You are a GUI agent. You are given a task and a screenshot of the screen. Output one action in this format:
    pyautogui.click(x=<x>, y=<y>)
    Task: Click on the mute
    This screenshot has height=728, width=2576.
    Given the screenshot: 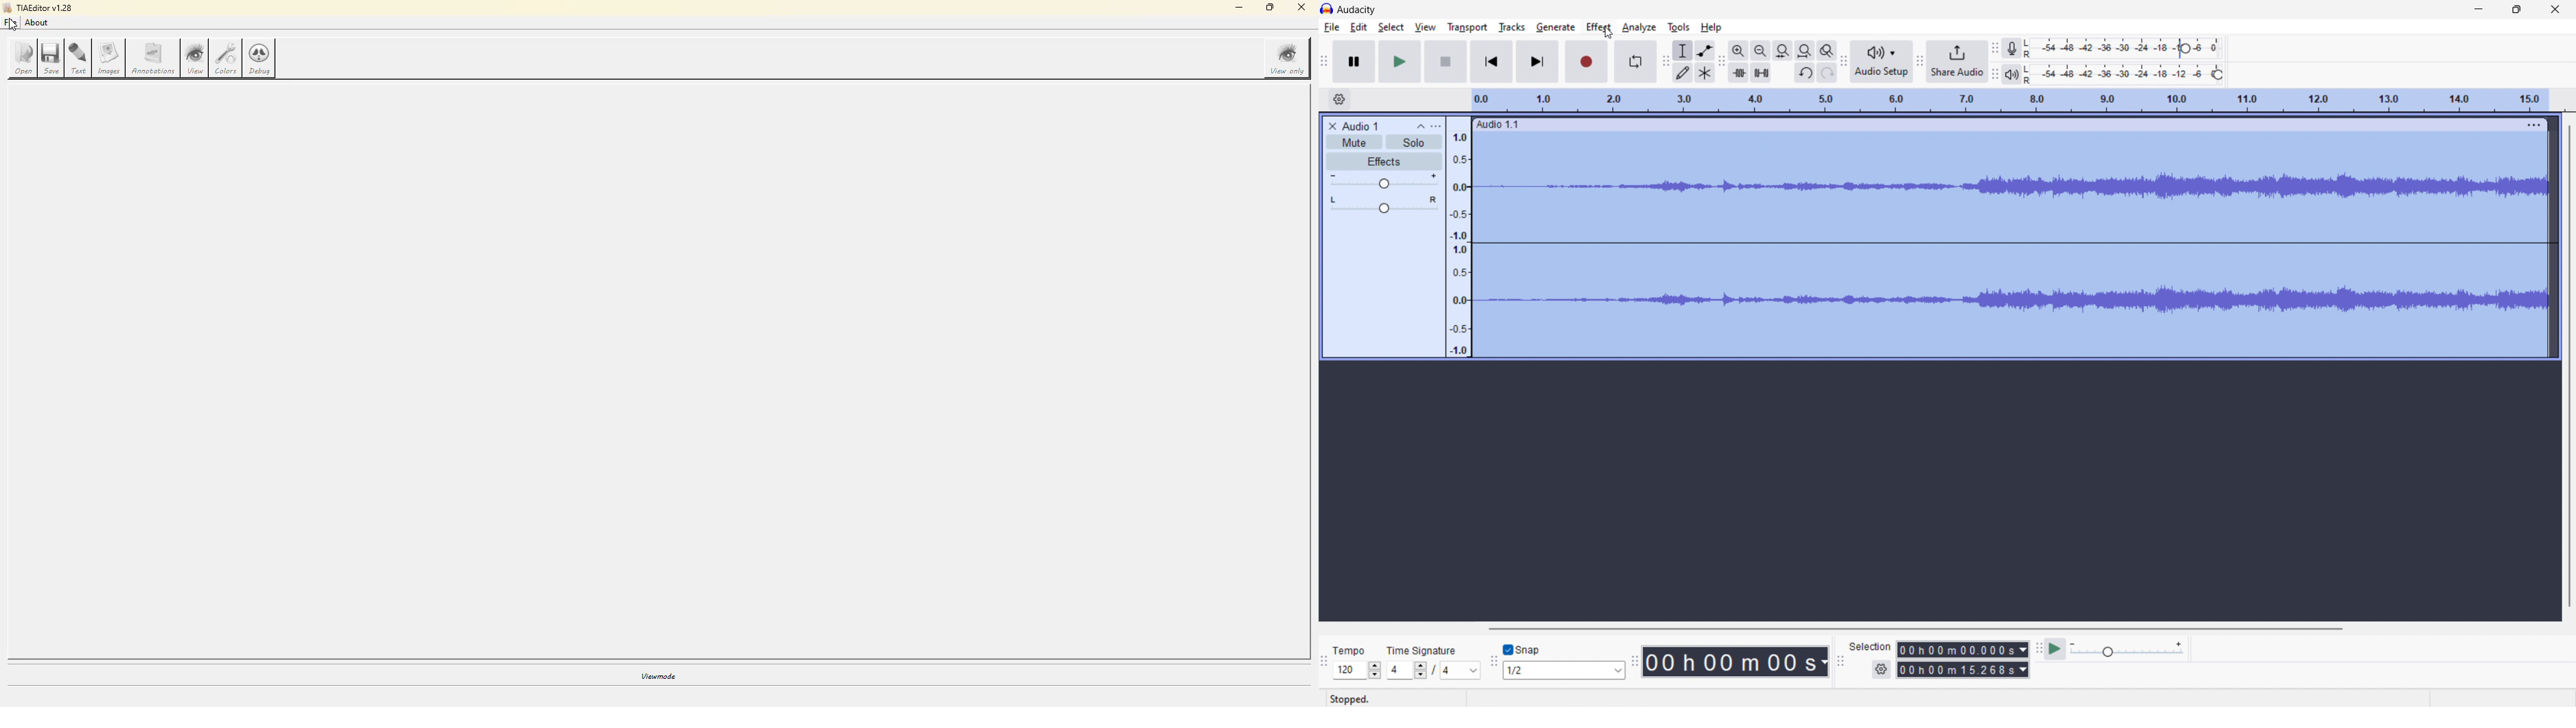 What is the action you would take?
    pyautogui.click(x=1354, y=142)
    